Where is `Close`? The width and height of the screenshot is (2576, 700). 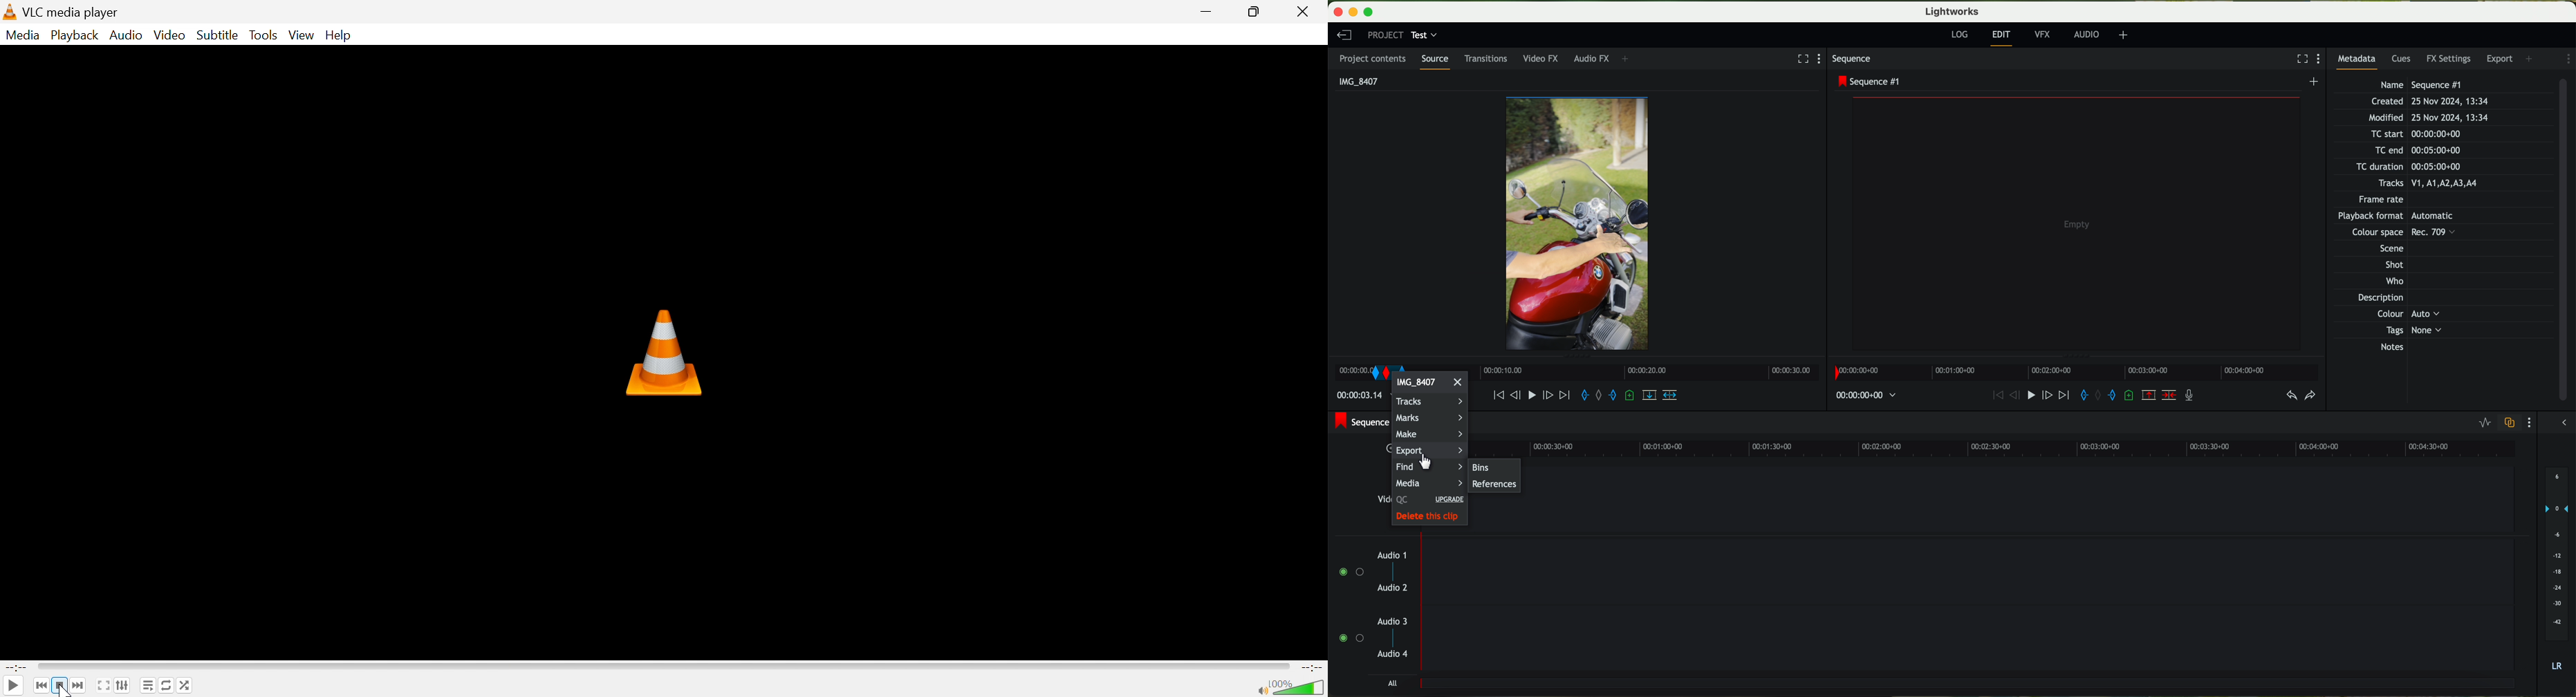
Close is located at coordinates (1307, 11).